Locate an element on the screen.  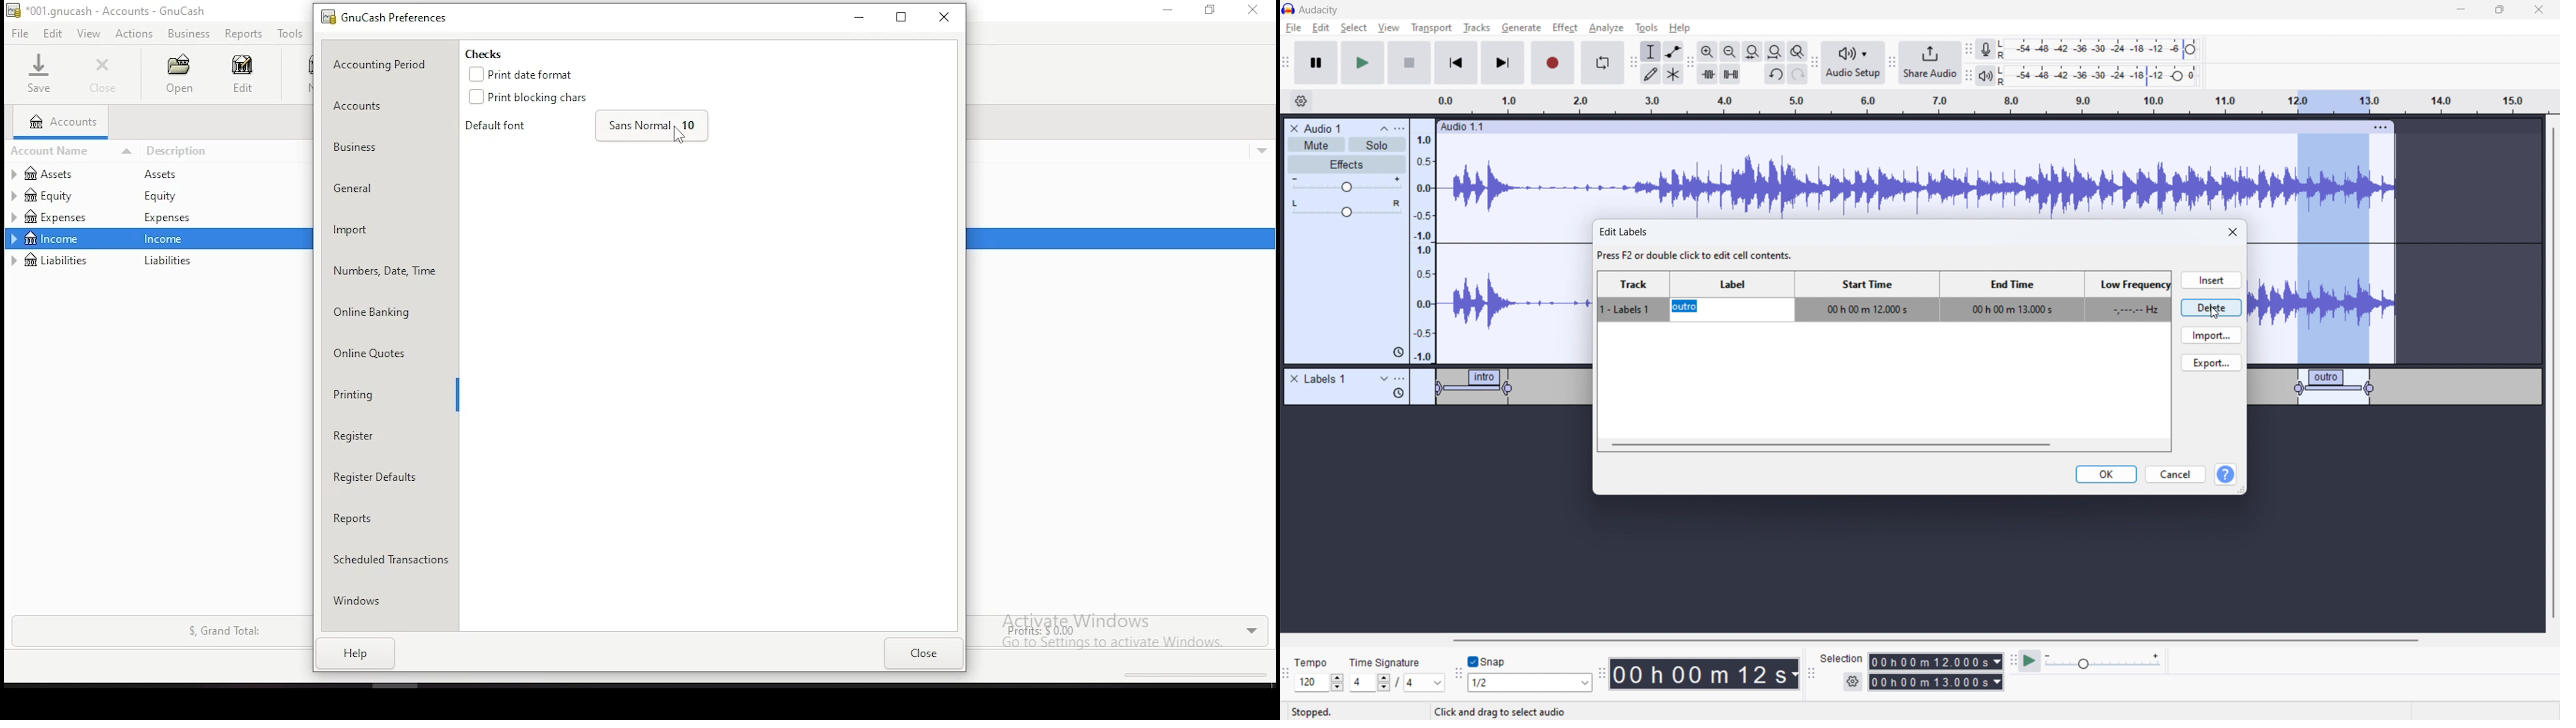
time toolbar is located at coordinates (1601, 675).